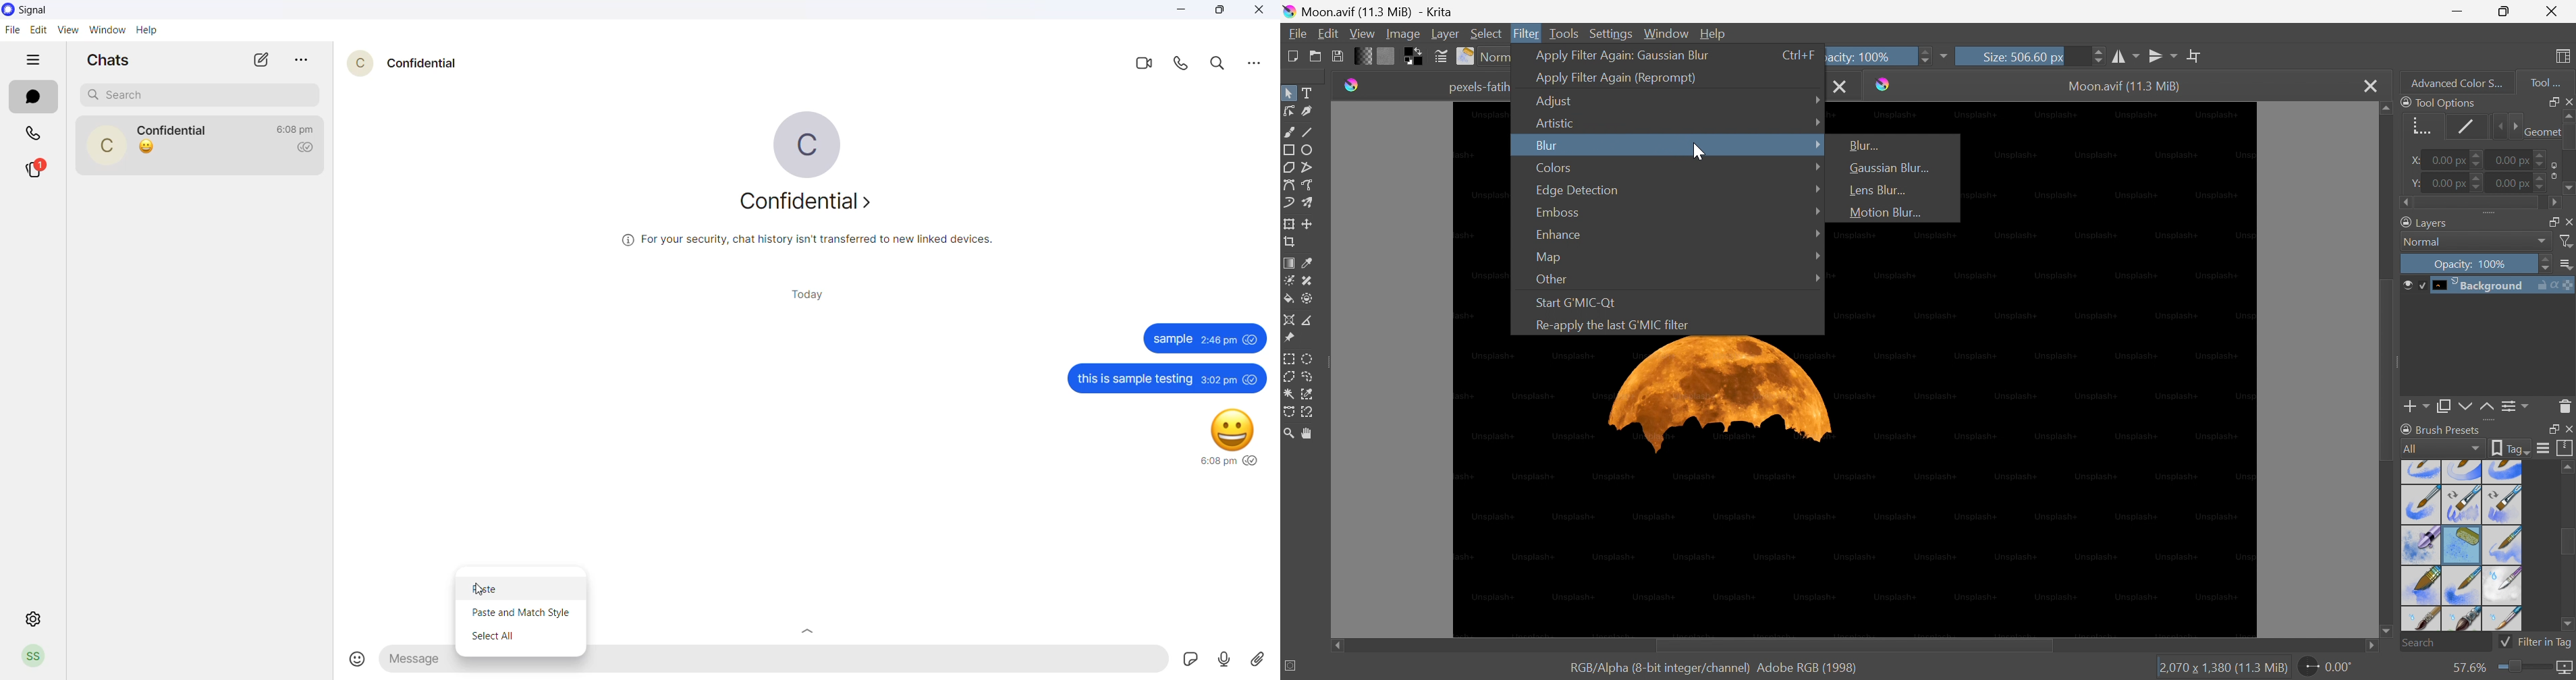  What do you see at coordinates (2163, 56) in the screenshot?
I see `Vertical mirror tool` at bounding box center [2163, 56].